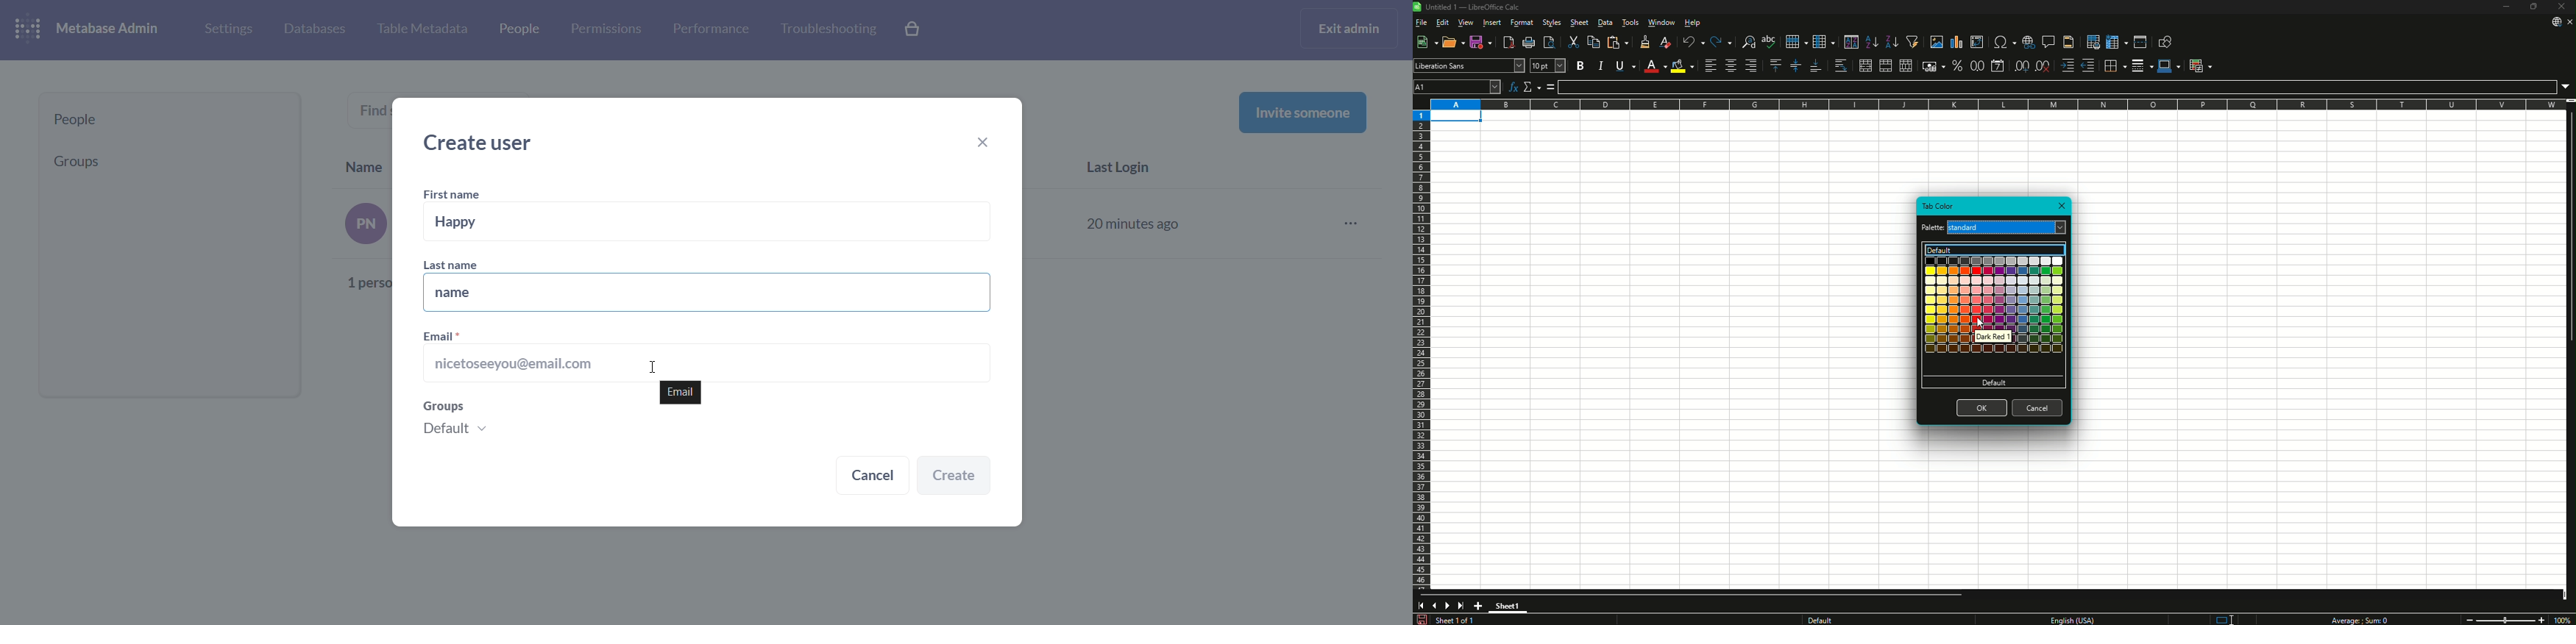 The image size is (2576, 644). Describe the element at coordinates (1934, 66) in the screenshot. I see `Format as Currency` at that location.